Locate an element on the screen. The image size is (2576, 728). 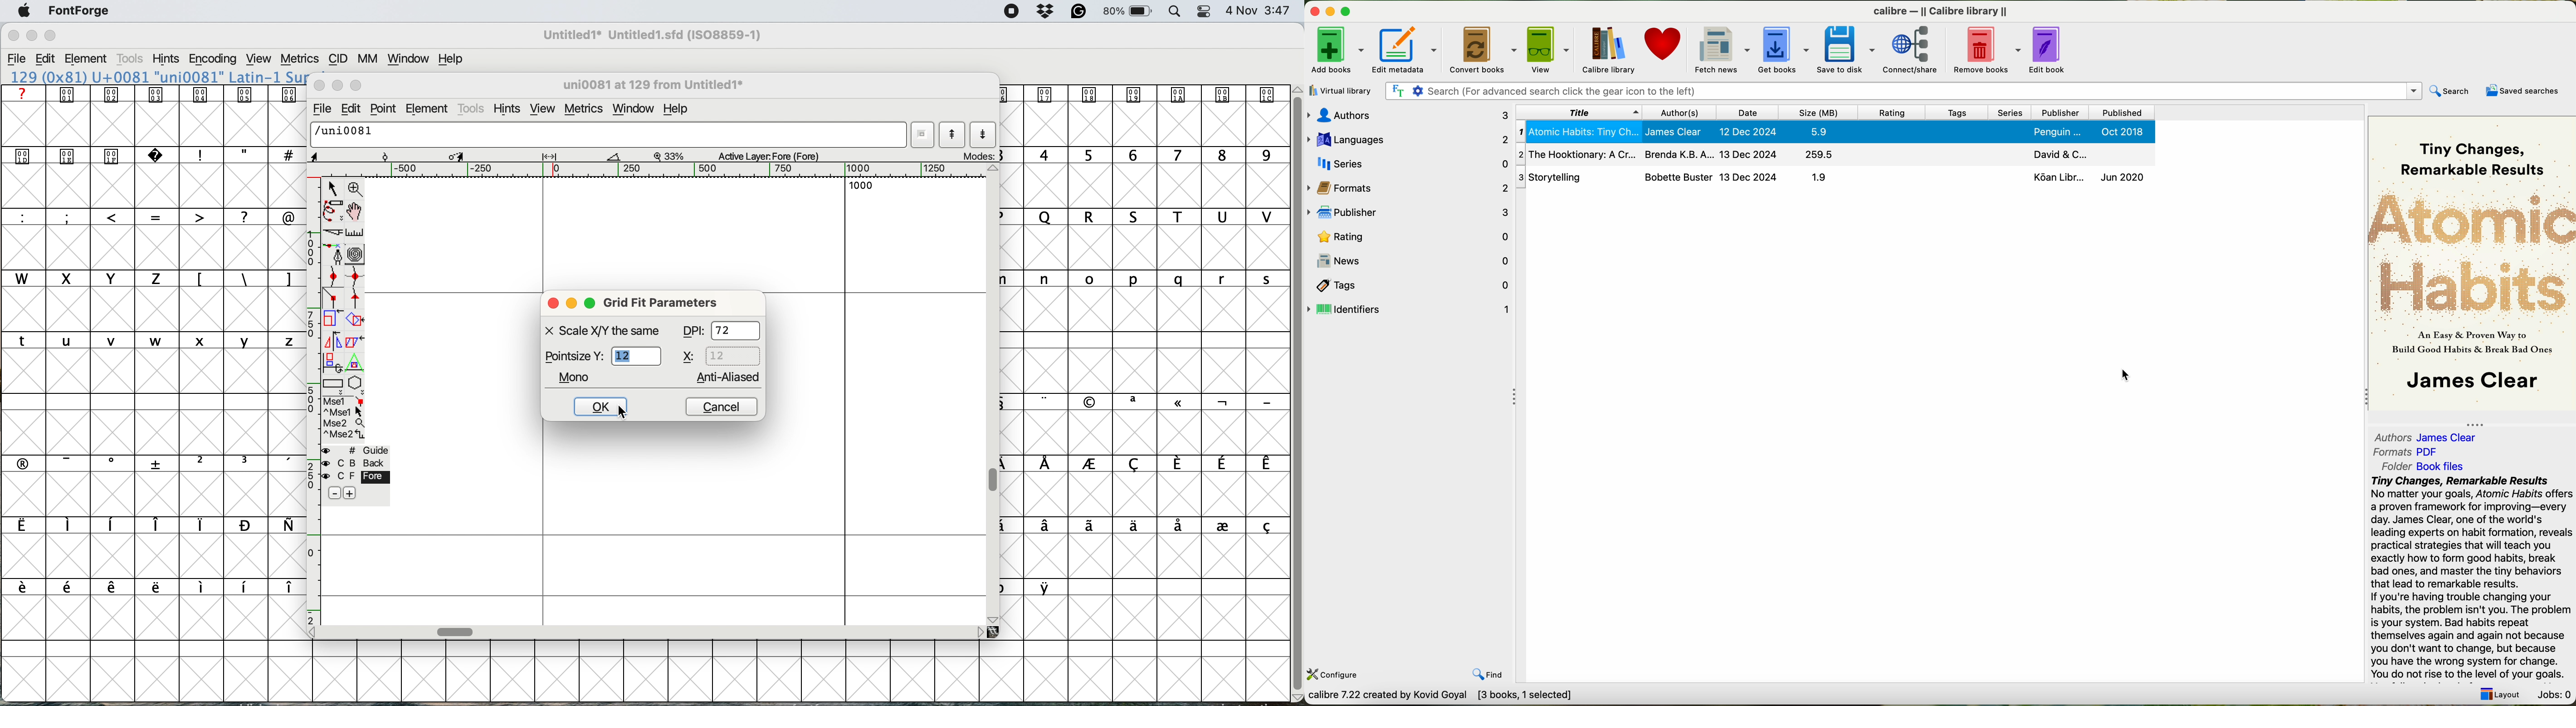
Minimize is located at coordinates (1332, 12).